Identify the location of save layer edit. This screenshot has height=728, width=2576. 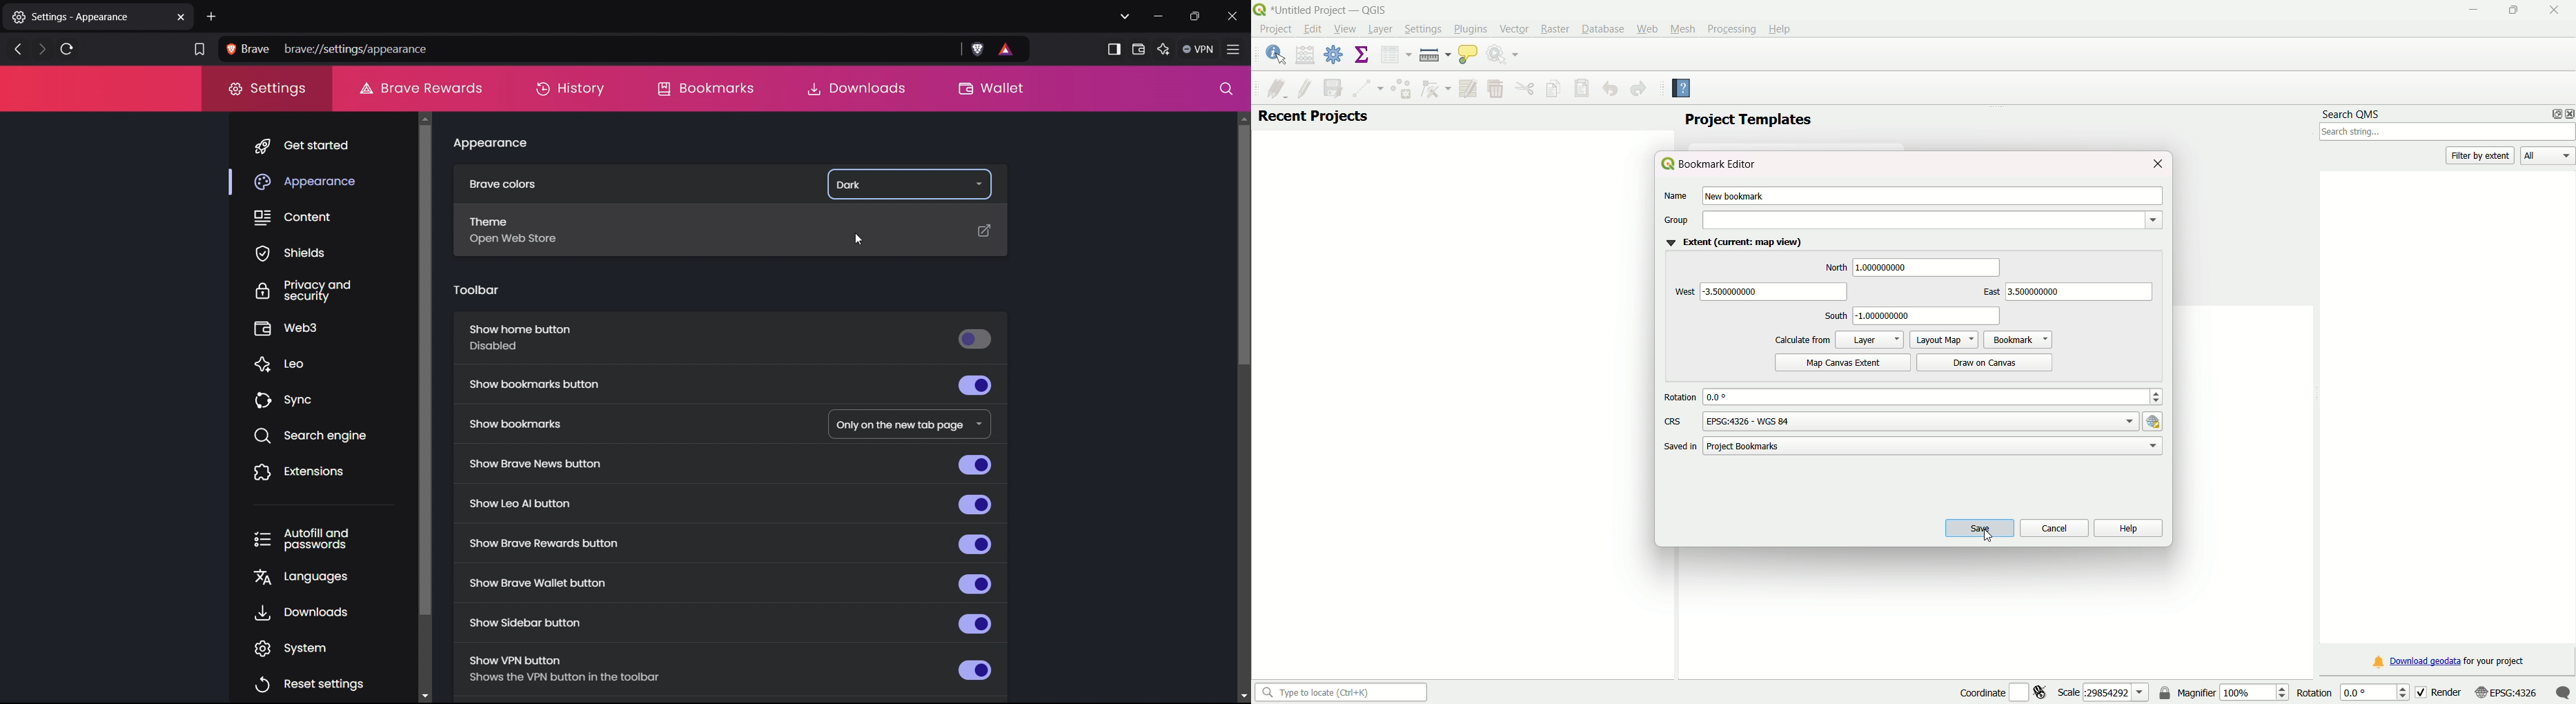
(1331, 87).